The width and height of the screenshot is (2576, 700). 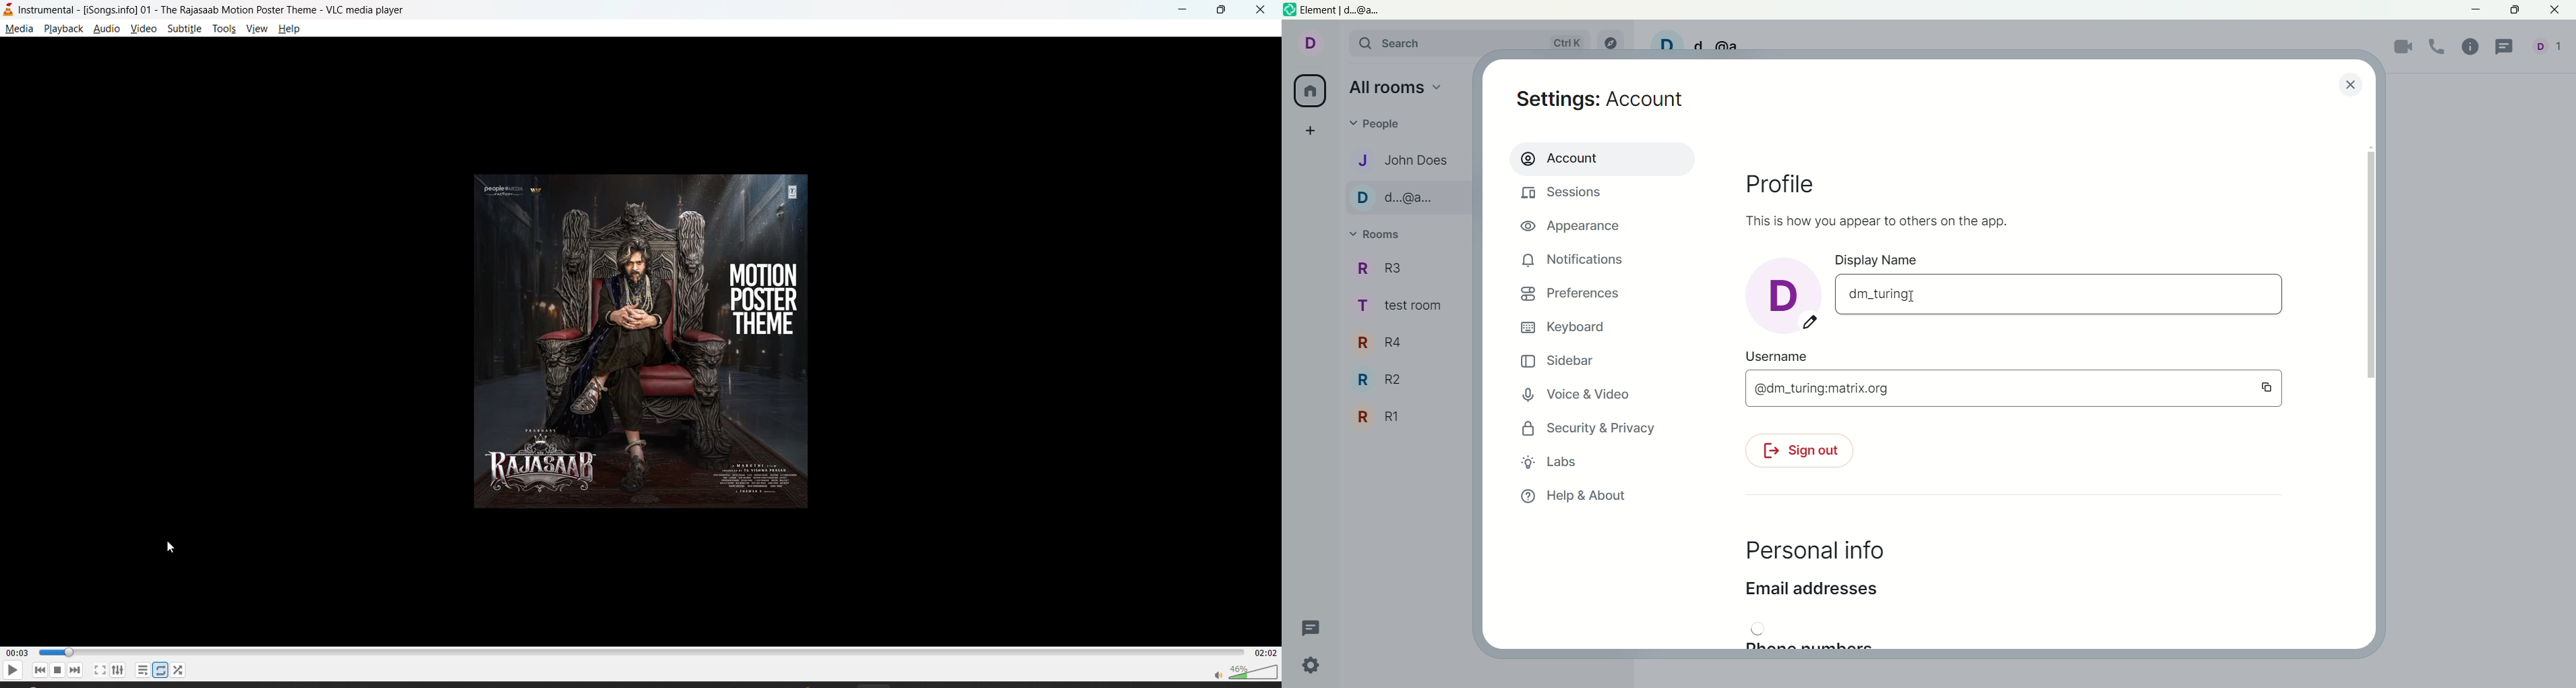 I want to click on preferences, so click(x=1570, y=296).